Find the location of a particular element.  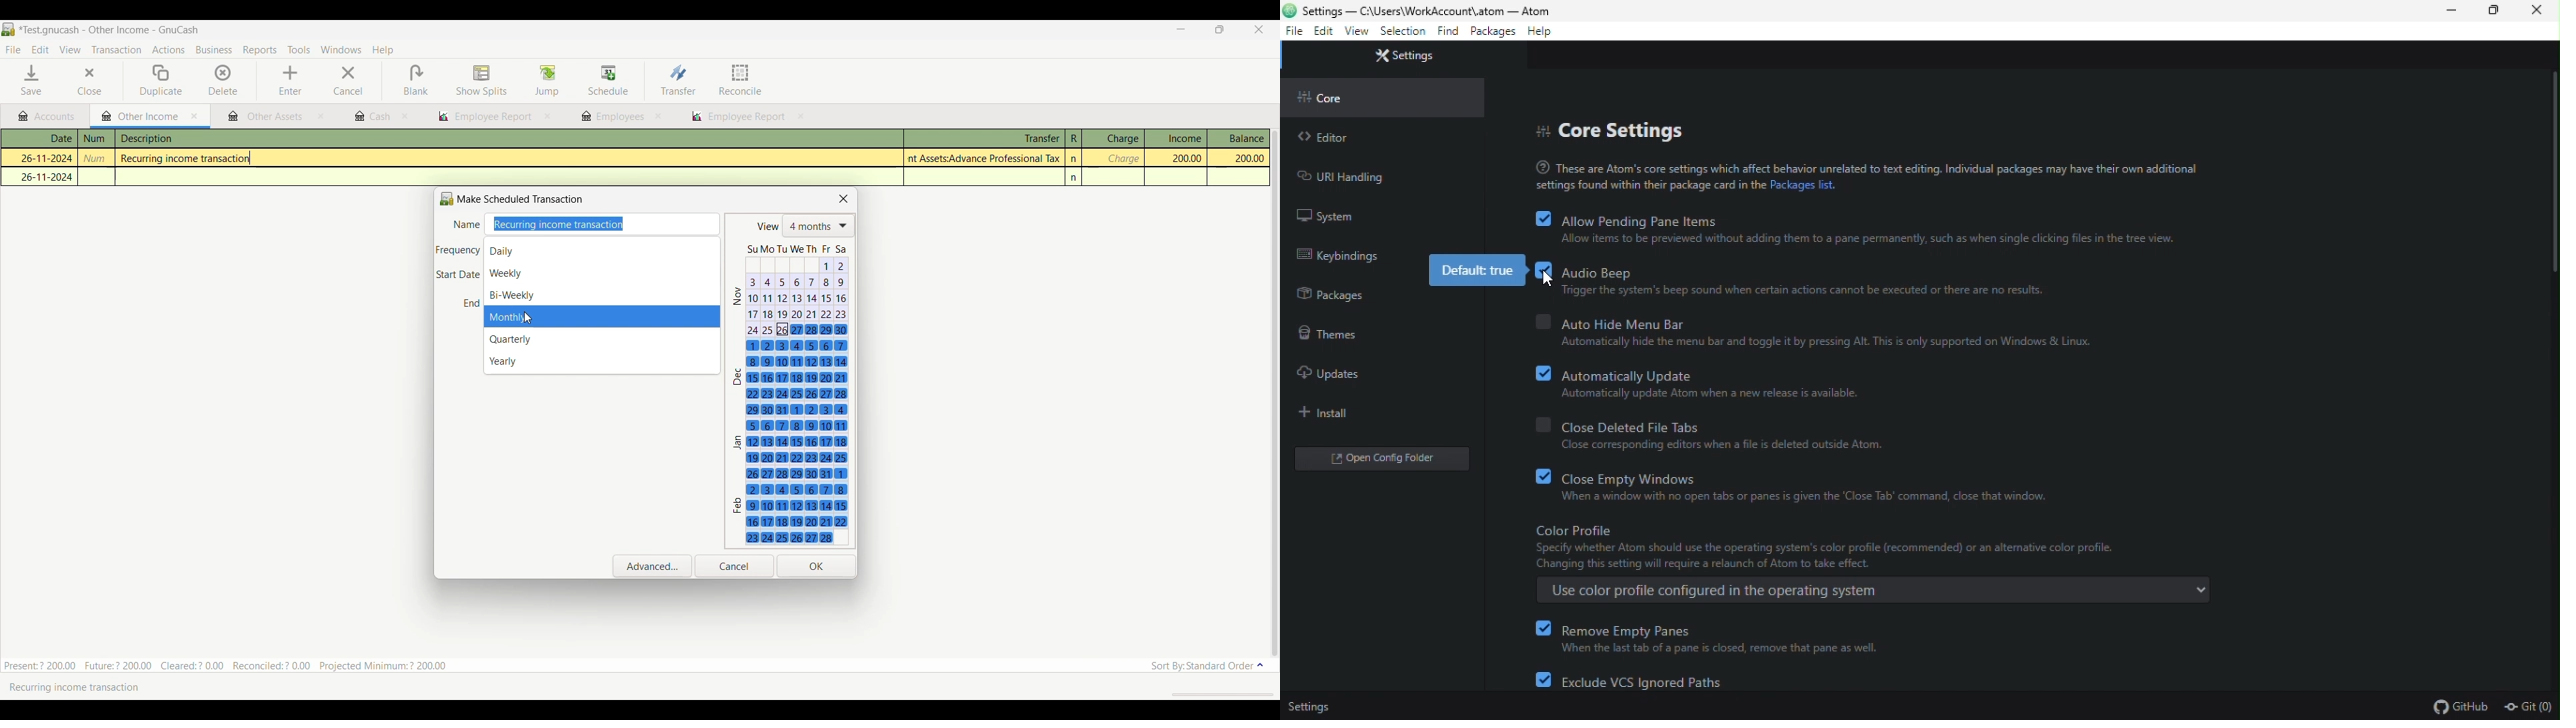

Transaction menu is located at coordinates (116, 50).